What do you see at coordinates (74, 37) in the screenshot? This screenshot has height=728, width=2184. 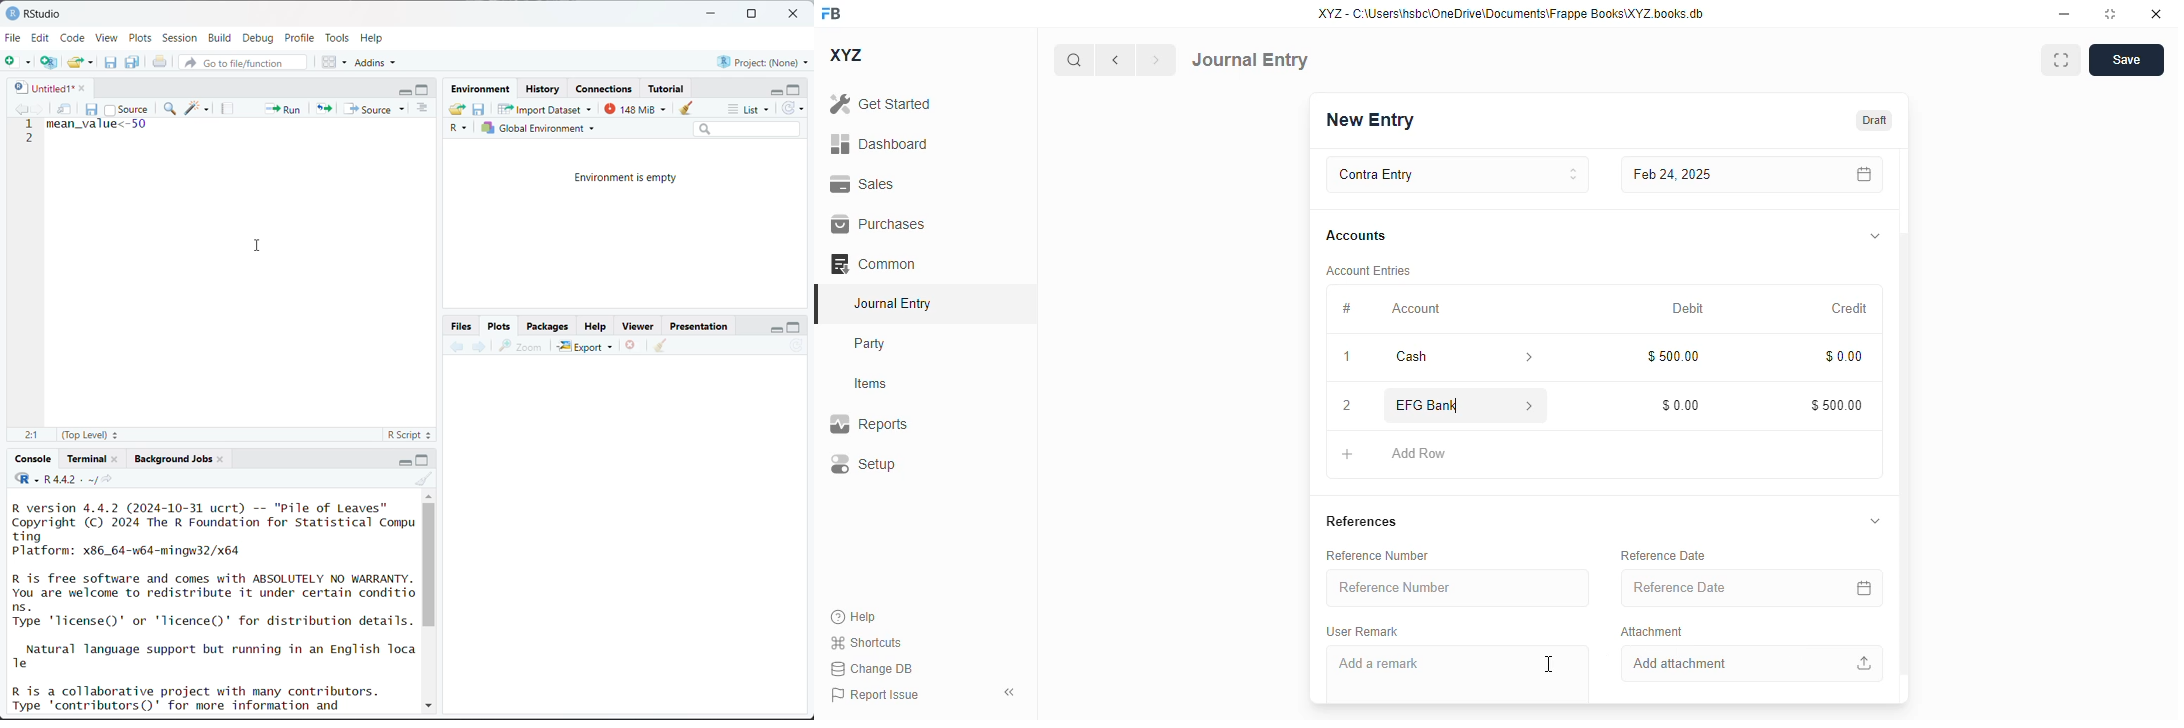 I see `Code` at bounding box center [74, 37].